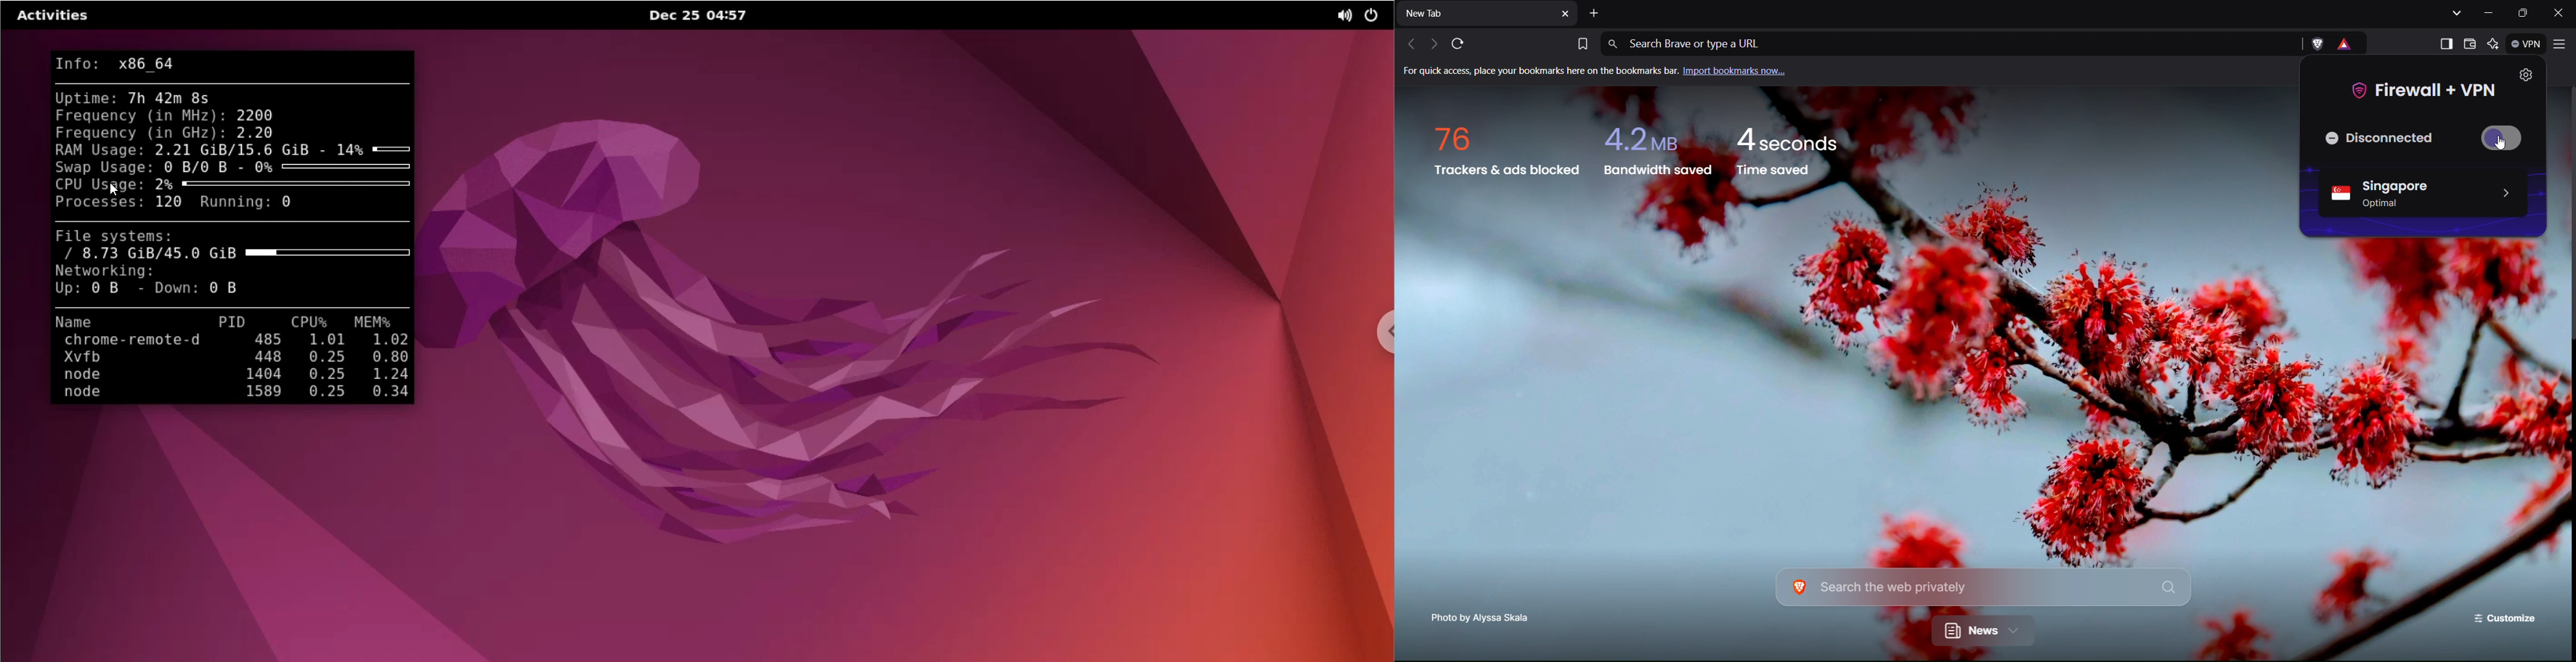 This screenshot has height=672, width=2576. I want to click on Show tabs, so click(2457, 14).